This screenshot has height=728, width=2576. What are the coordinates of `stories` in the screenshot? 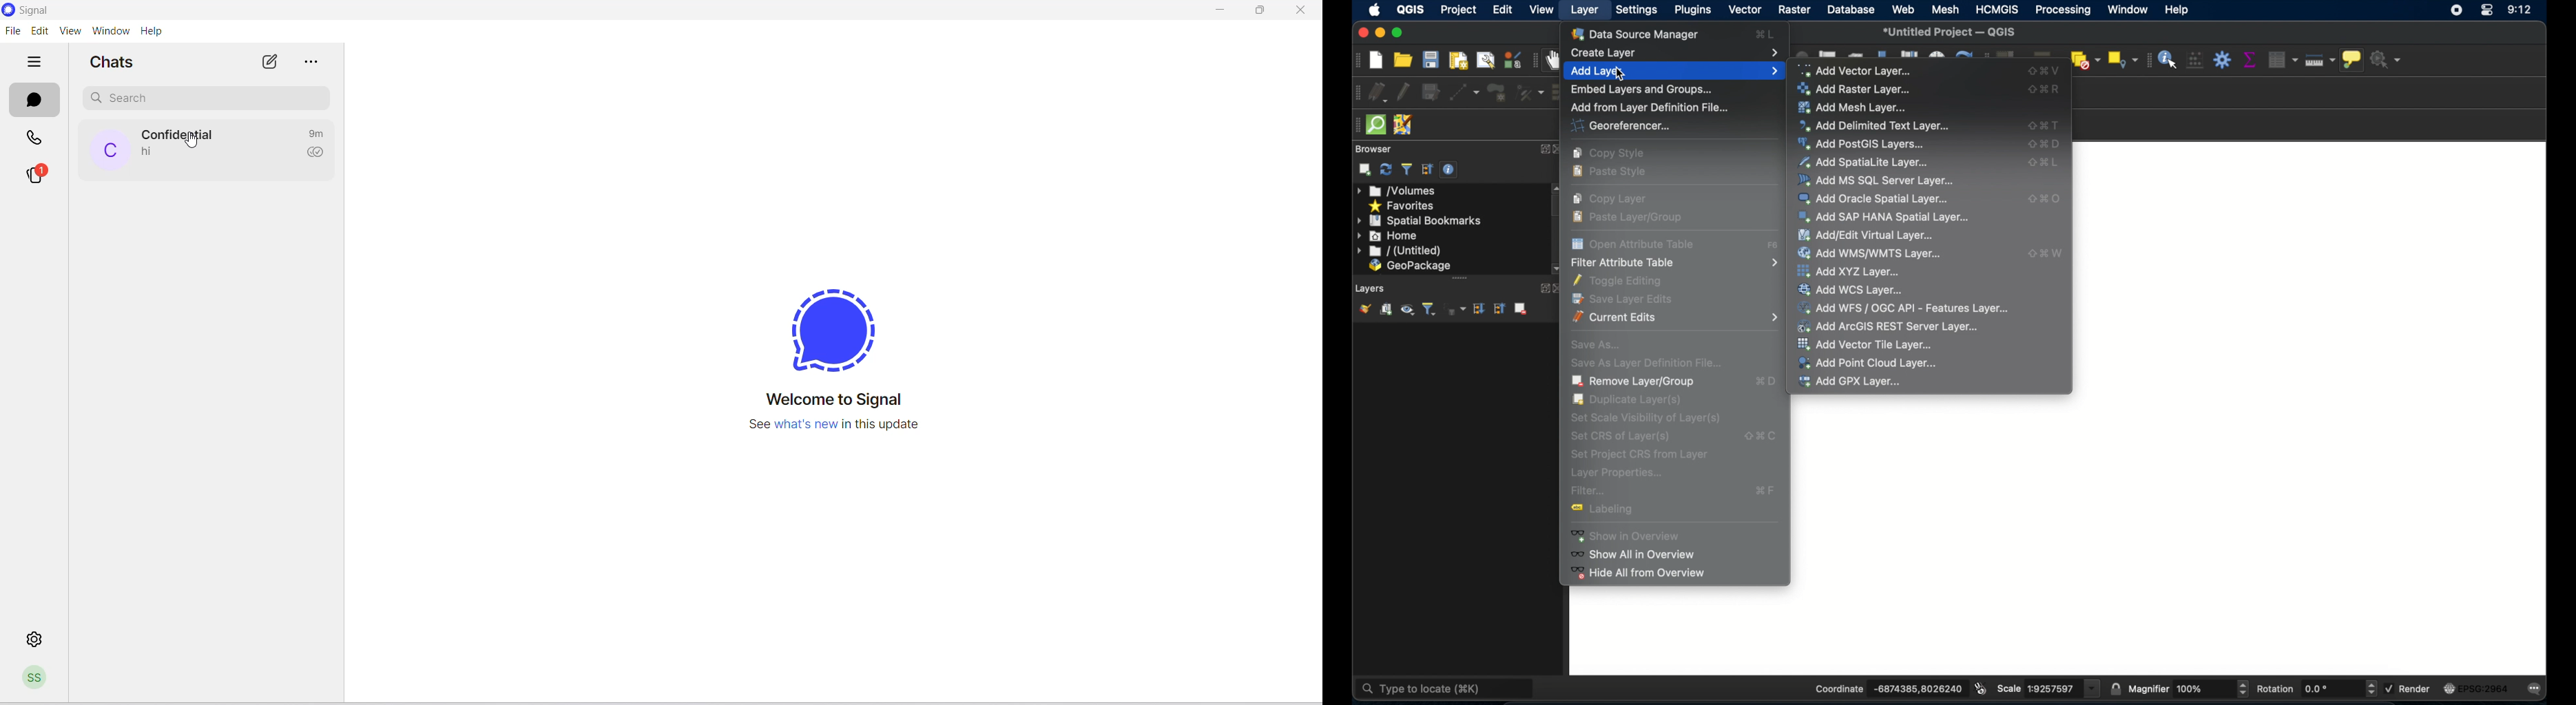 It's located at (44, 174).